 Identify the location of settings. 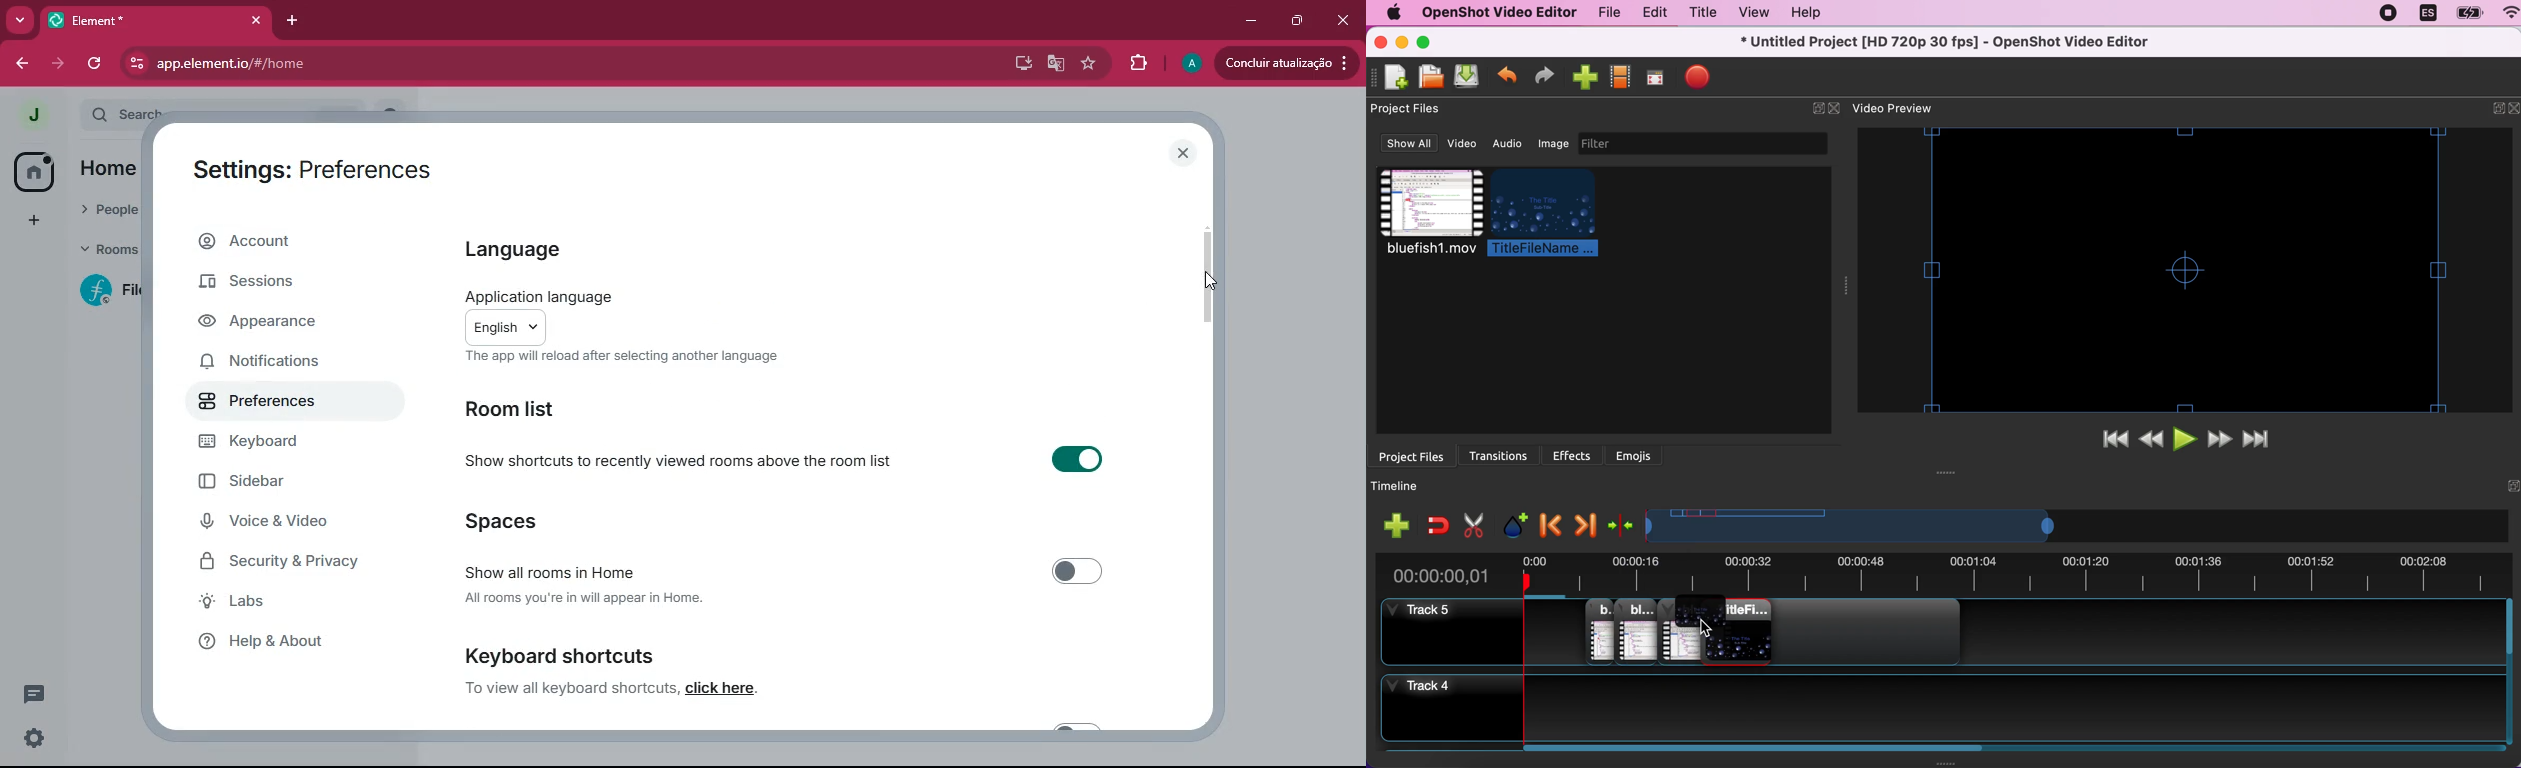
(30, 739).